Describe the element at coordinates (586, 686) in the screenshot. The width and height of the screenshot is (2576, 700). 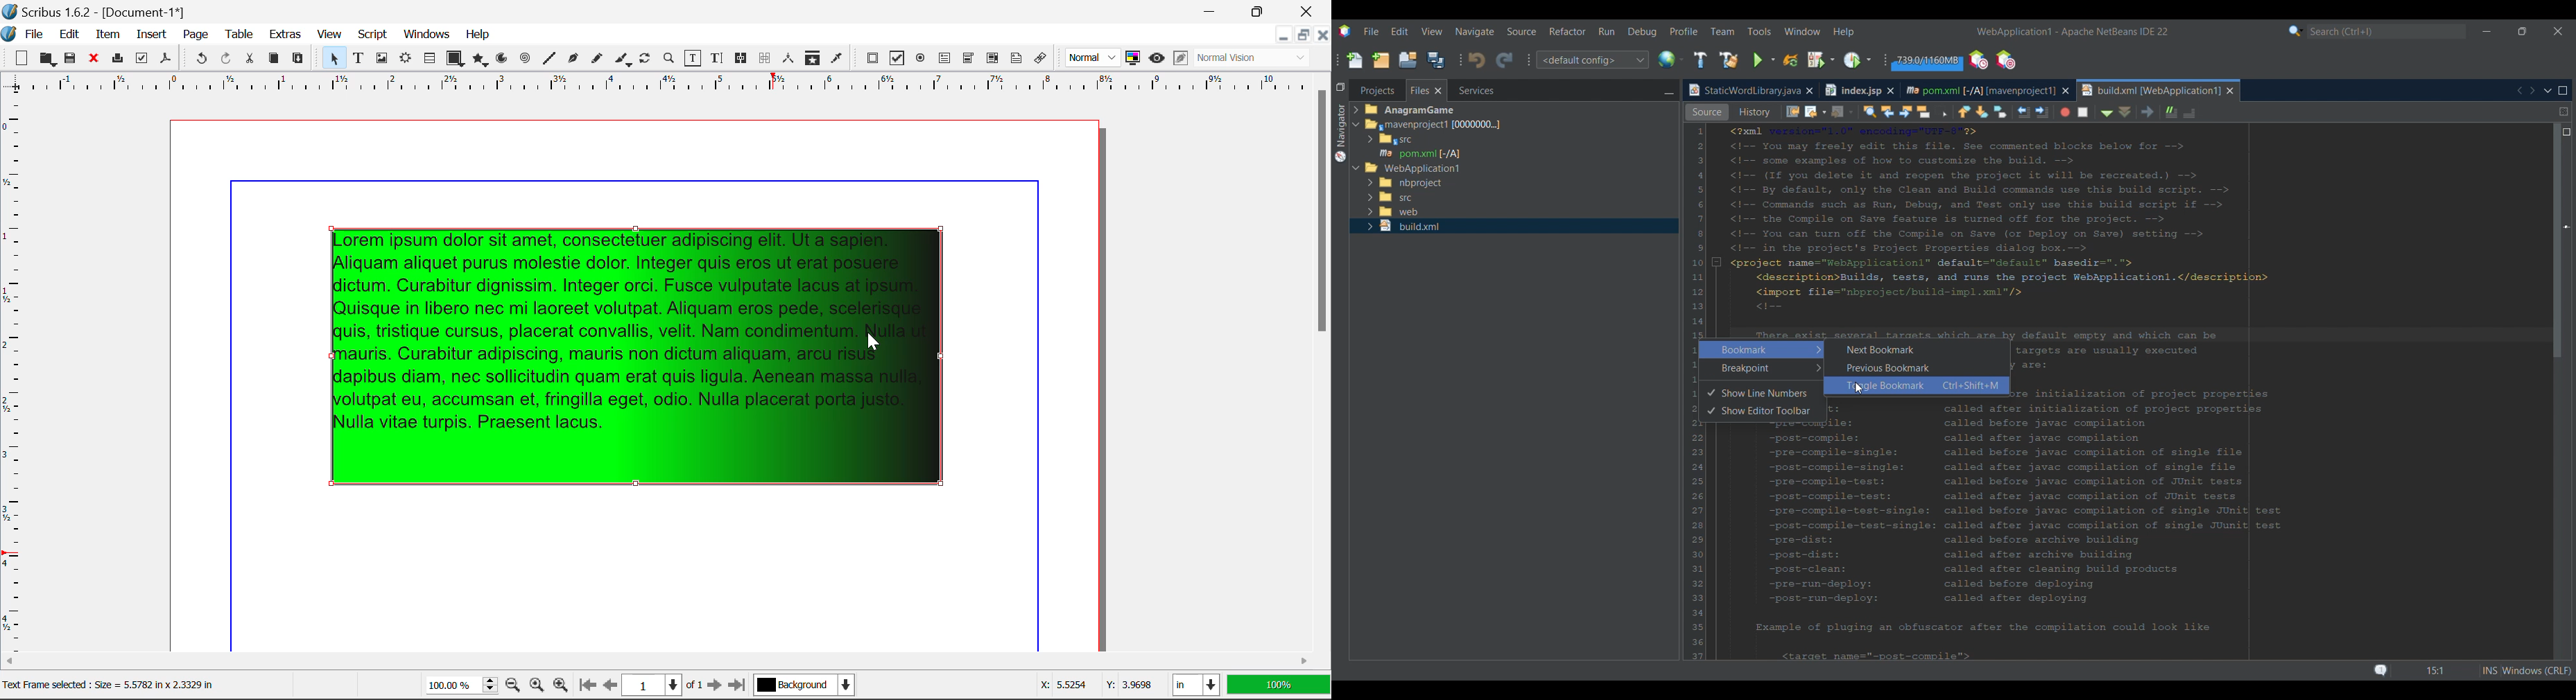
I see `First Page` at that location.